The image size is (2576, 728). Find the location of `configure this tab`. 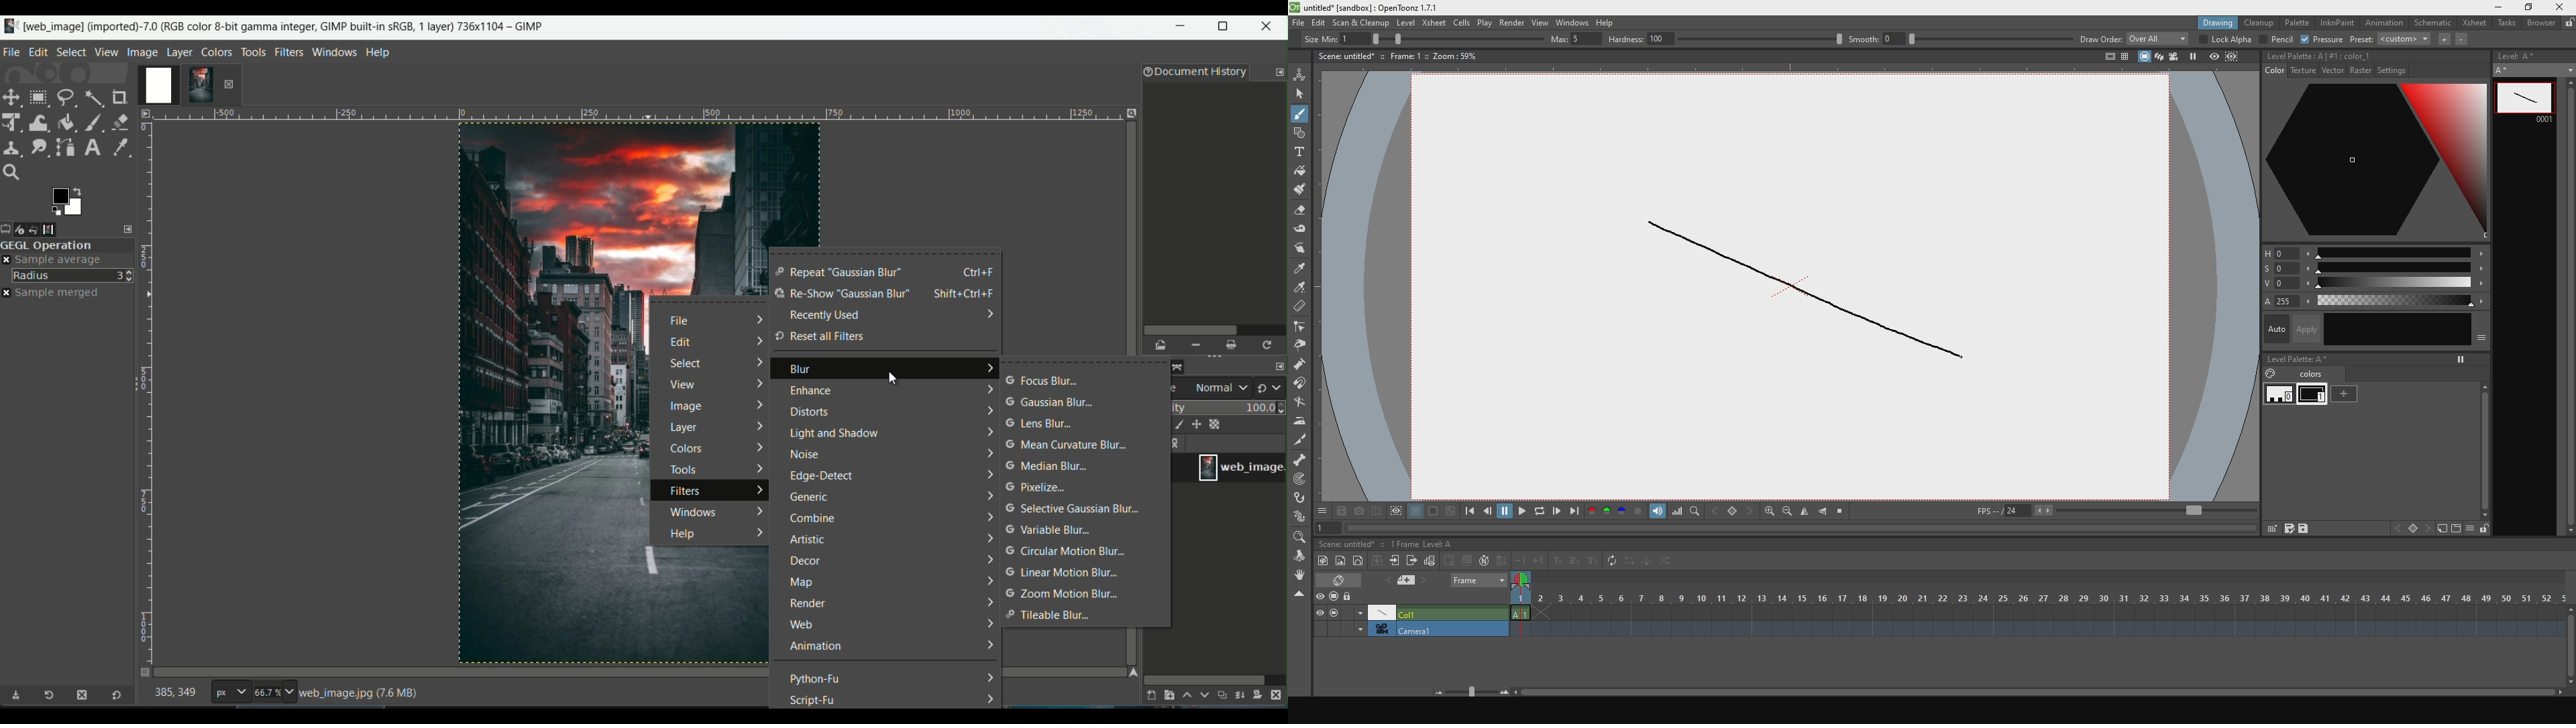

configure this tab is located at coordinates (1279, 72).